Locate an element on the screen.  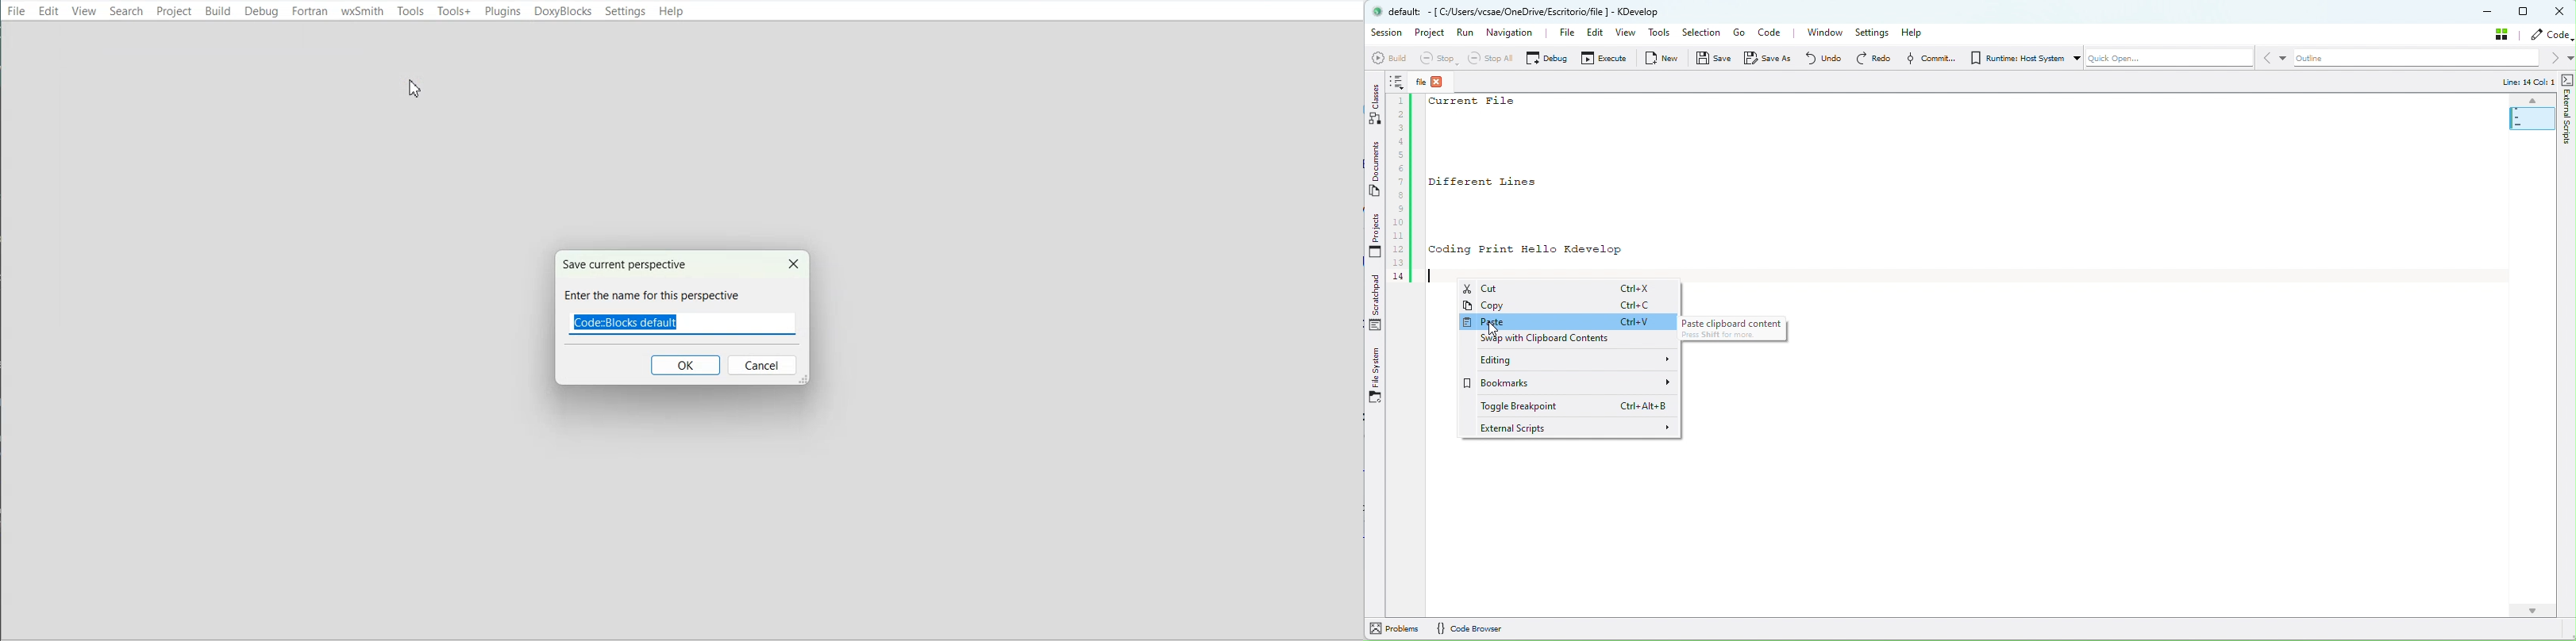
OK is located at coordinates (686, 364).